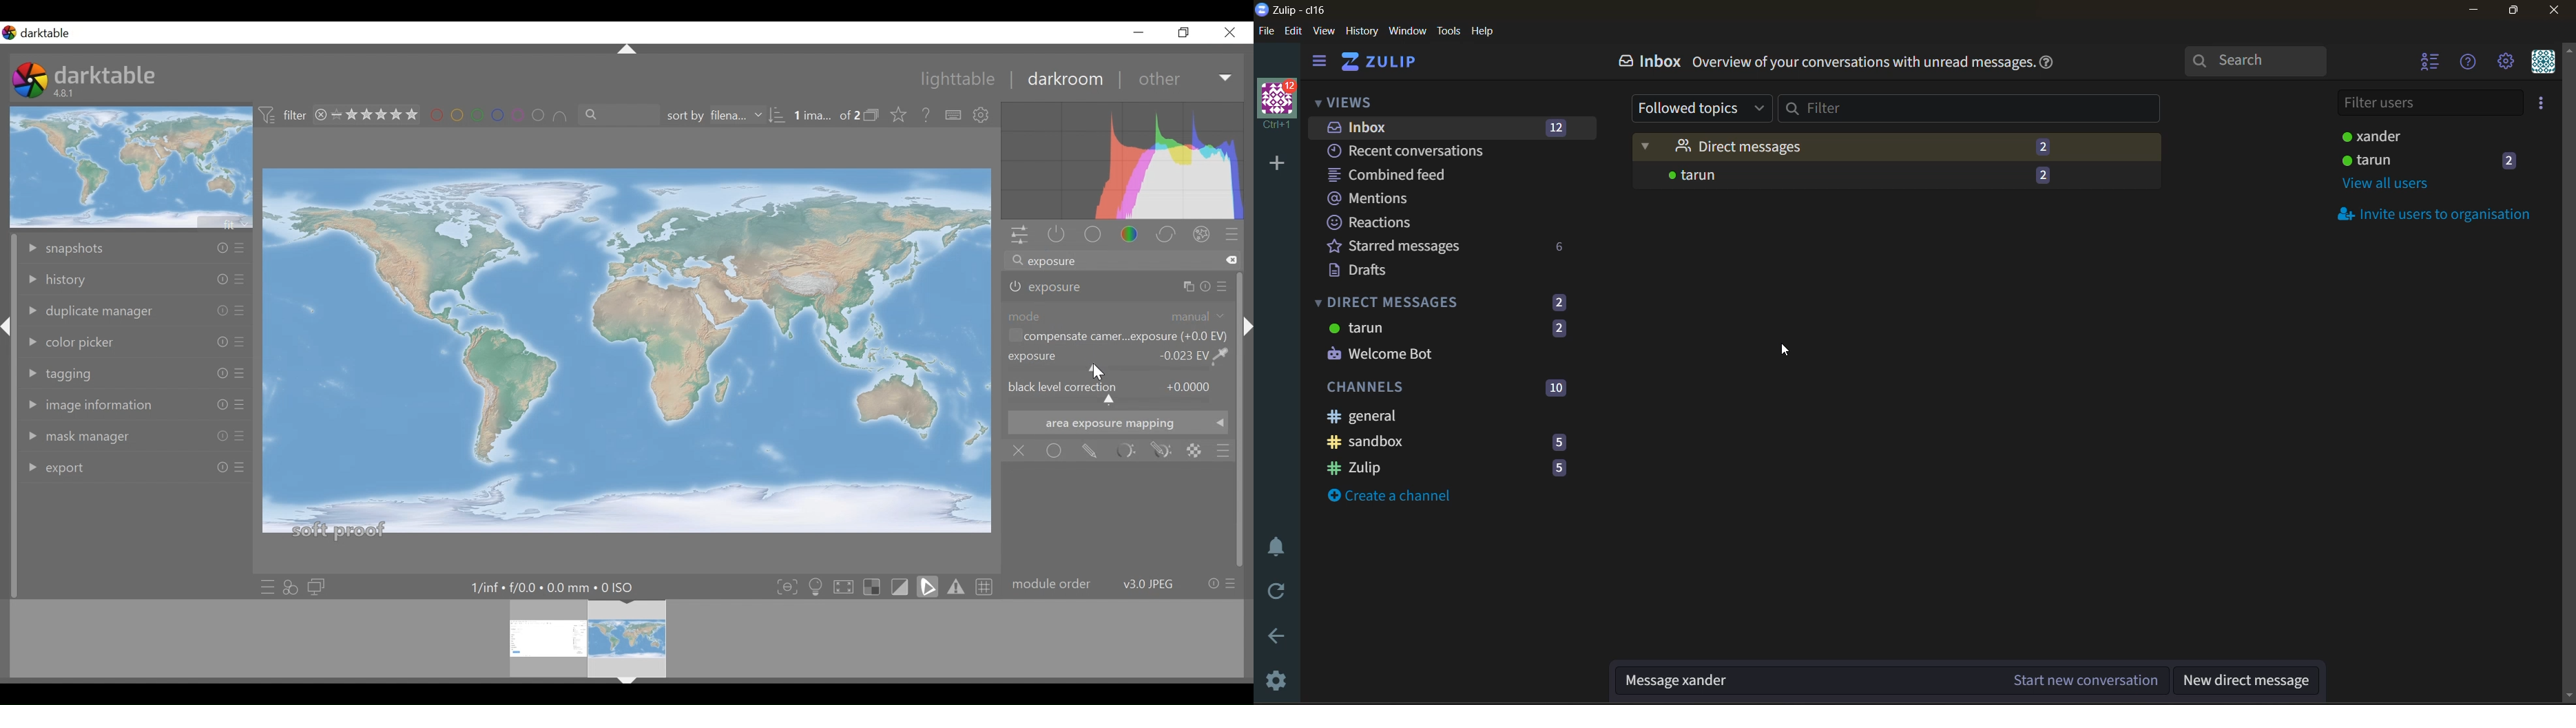 The height and width of the screenshot is (728, 2576). What do you see at coordinates (1897, 179) in the screenshot?
I see `tarun -2 (messages)` at bounding box center [1897, 179].